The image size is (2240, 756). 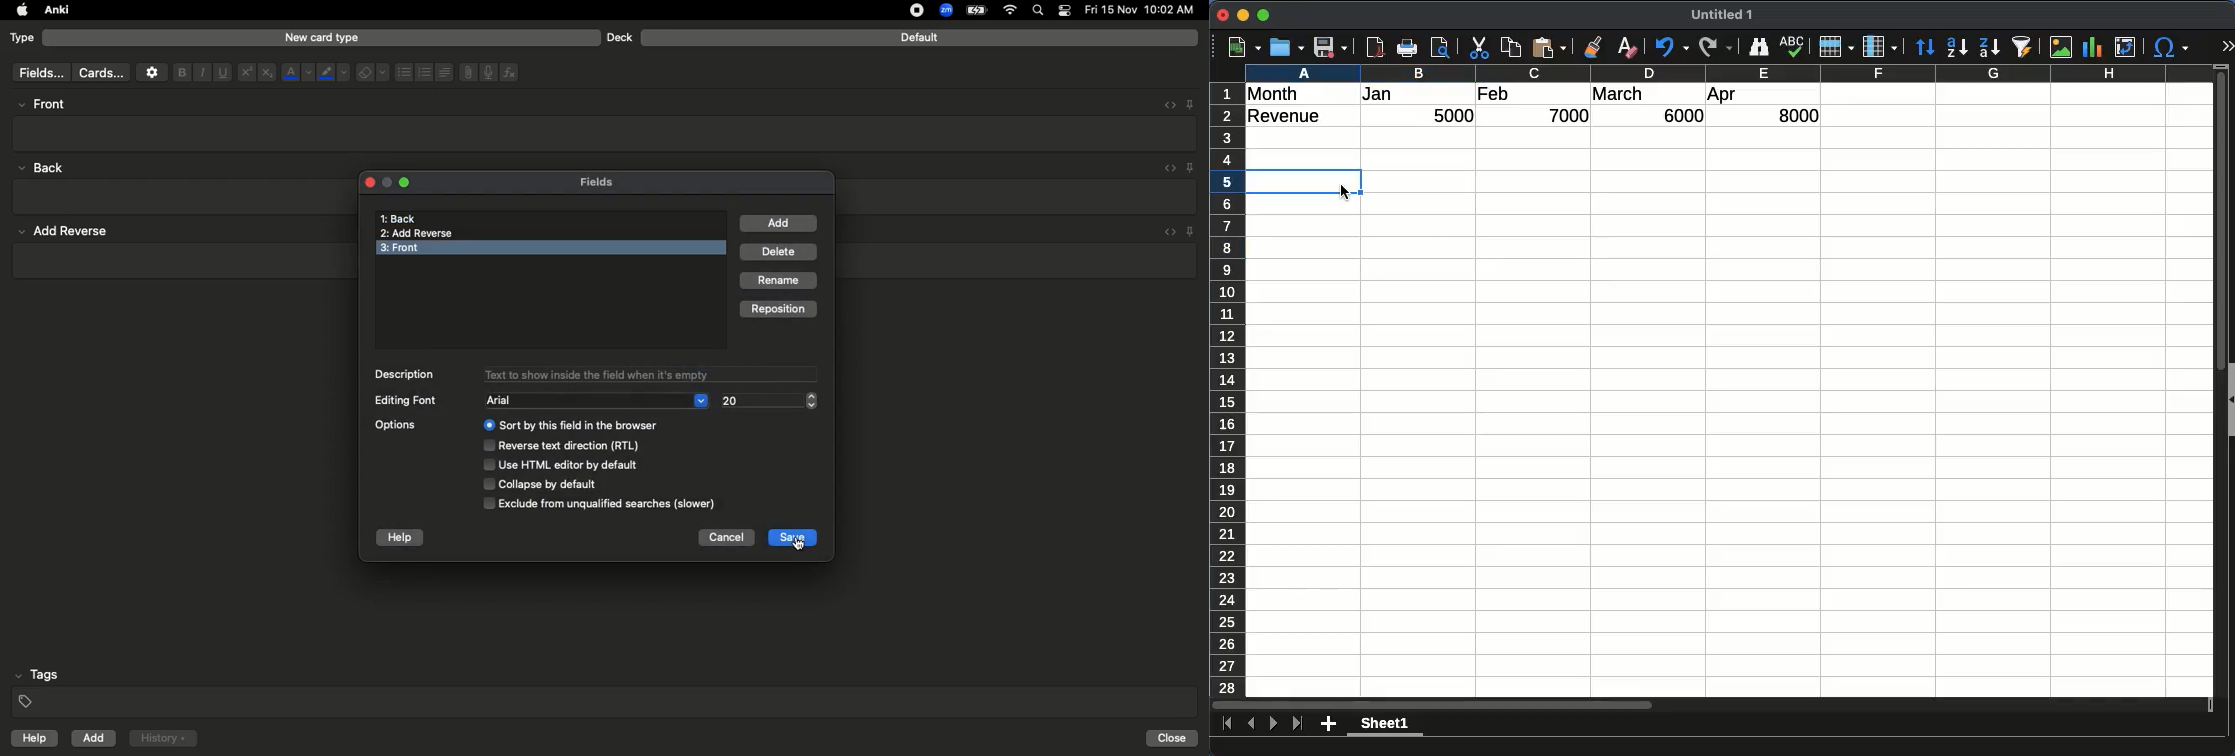 What do you see at coordinates (555, 464) in the screenshot?
I see `Options` at bounding box center [555, 464].